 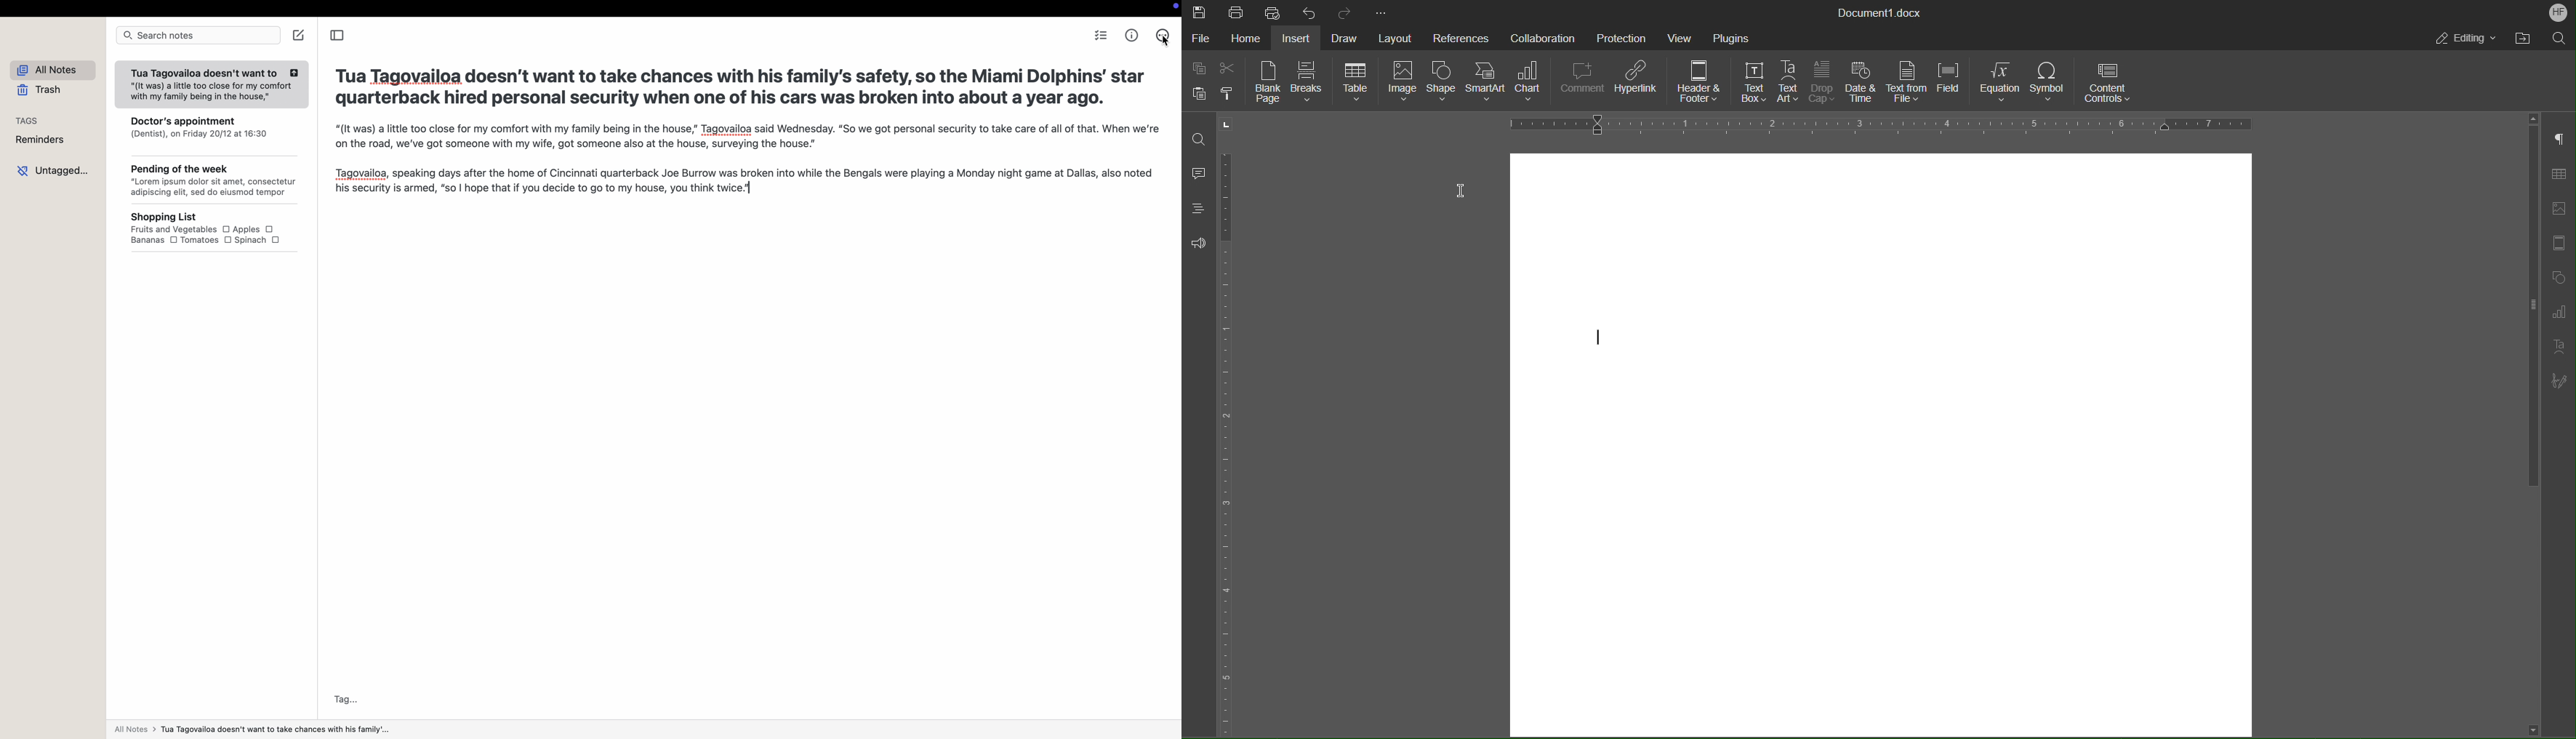 I want to click on Symbol, so click(x=2048, y=83).